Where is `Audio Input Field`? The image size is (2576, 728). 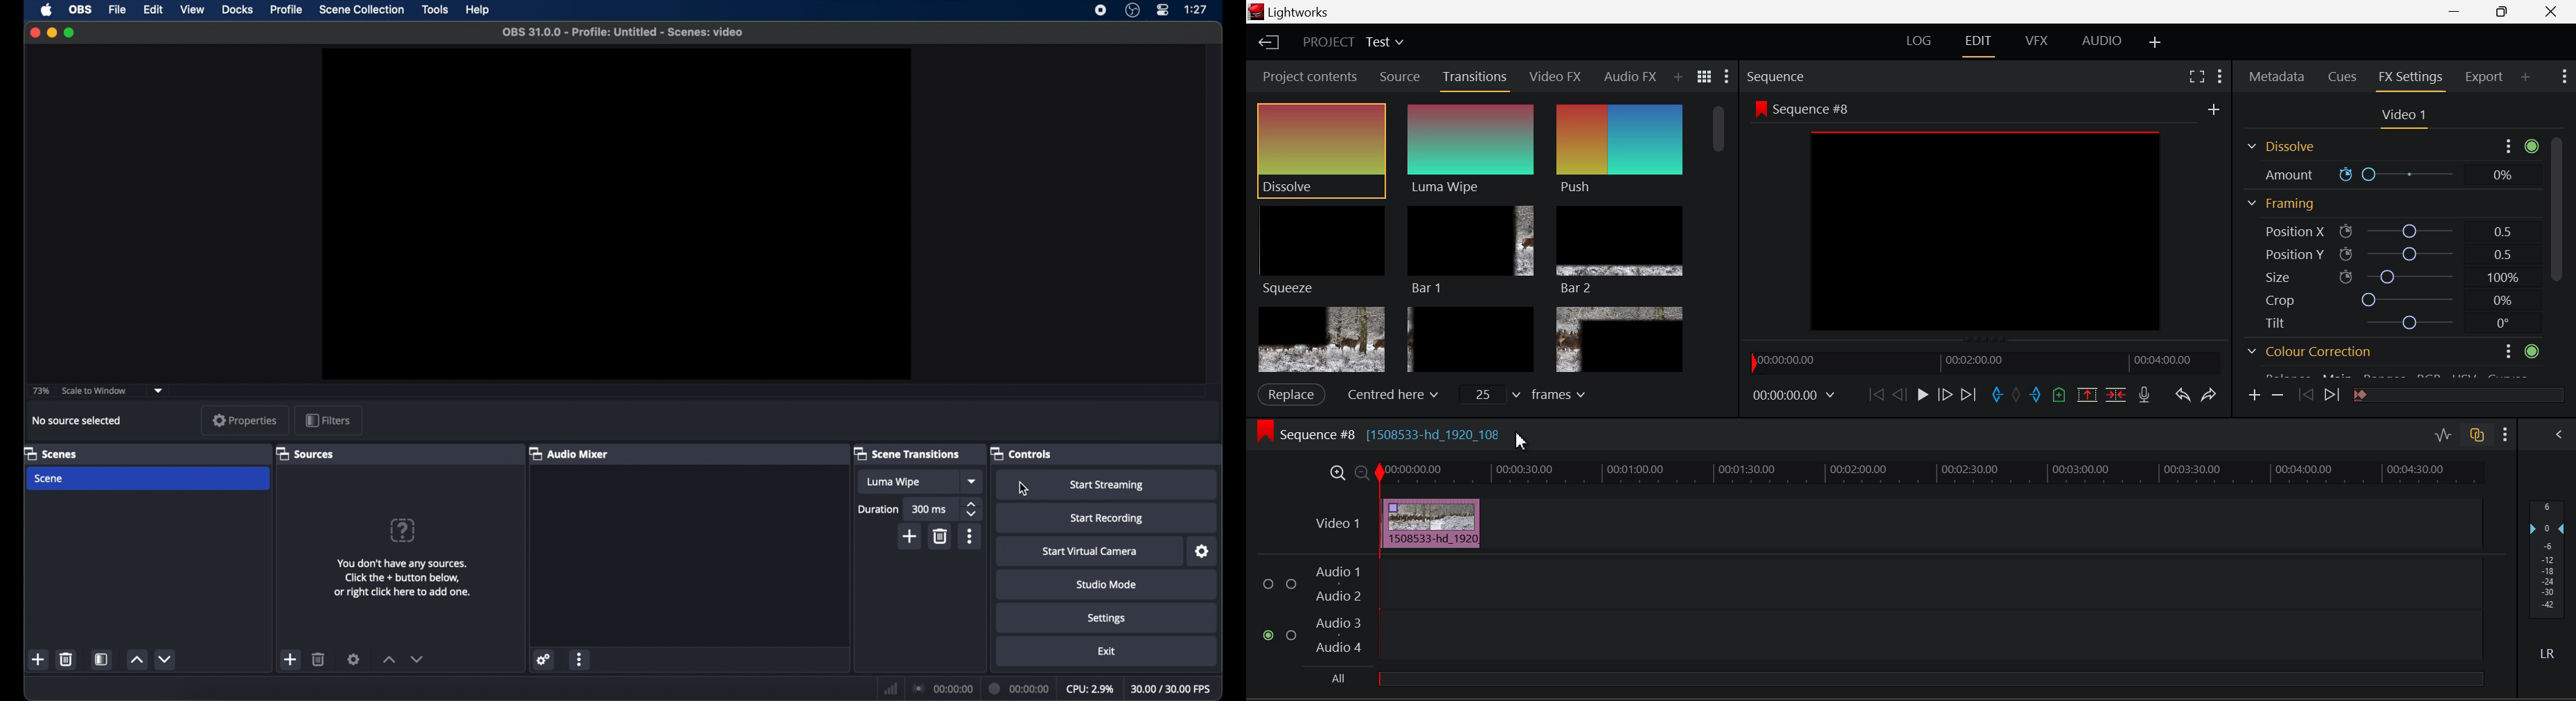
Audio Input Field is located at coordinates (1929, 582).